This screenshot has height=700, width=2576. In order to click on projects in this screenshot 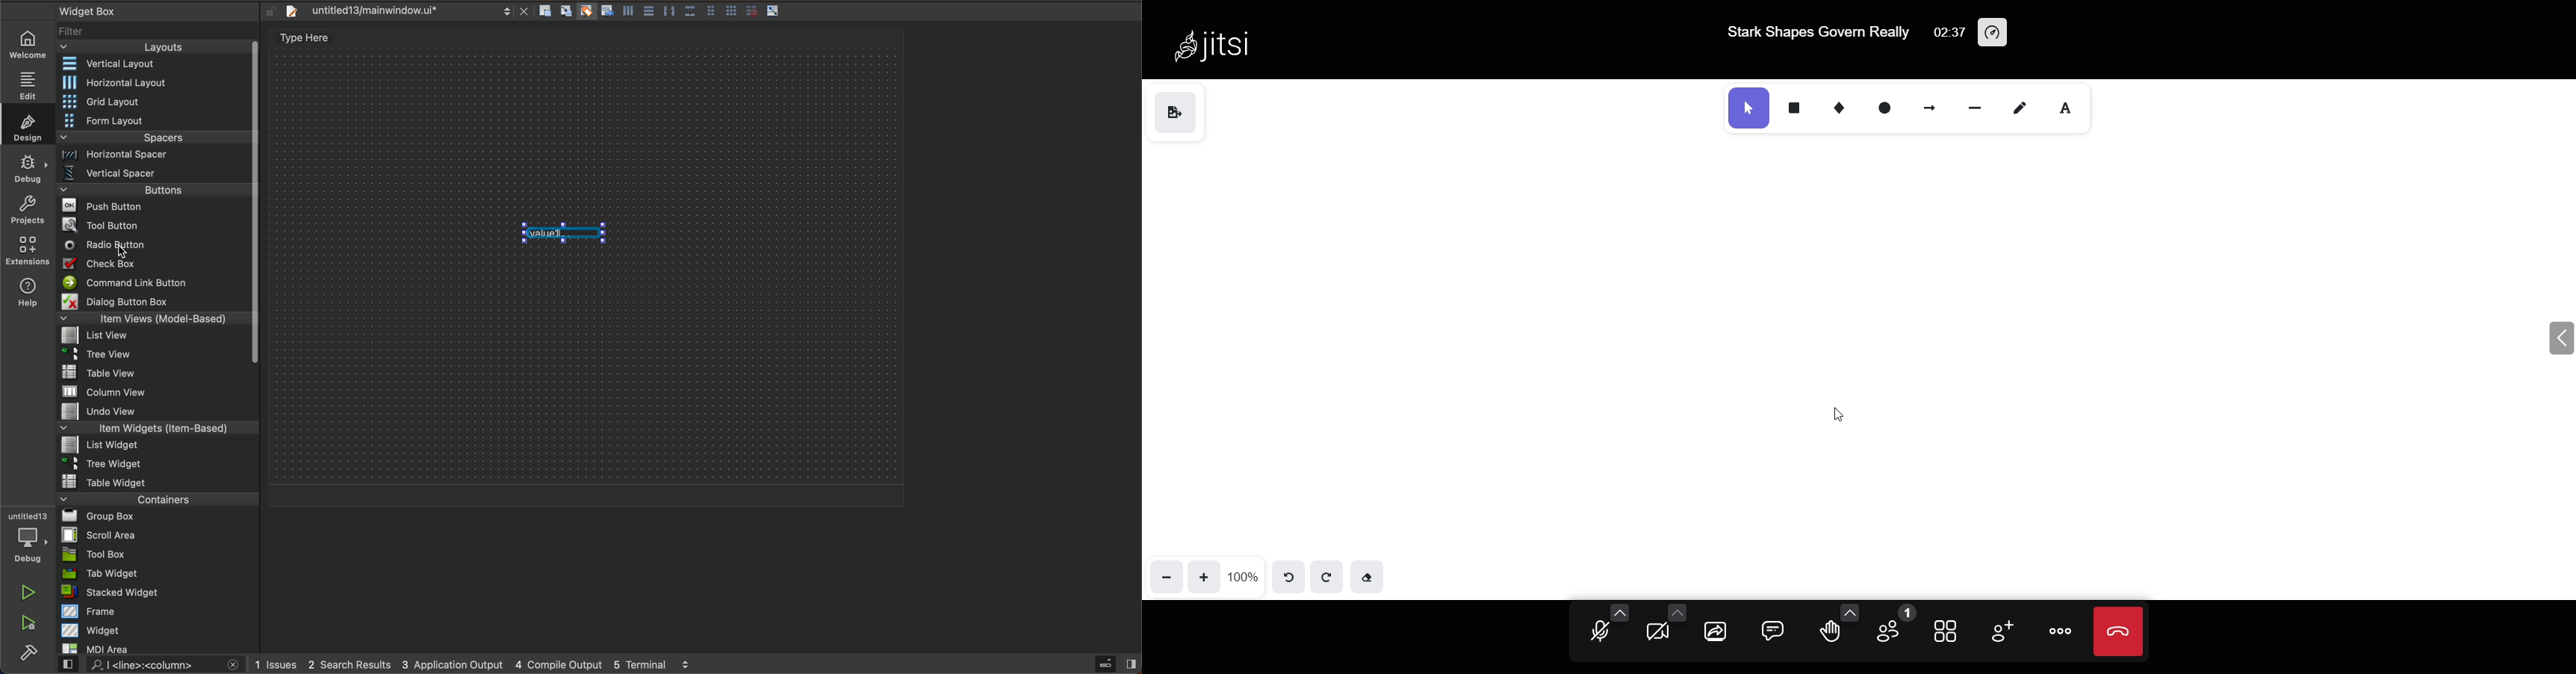, I will do `click(27, 212)`.